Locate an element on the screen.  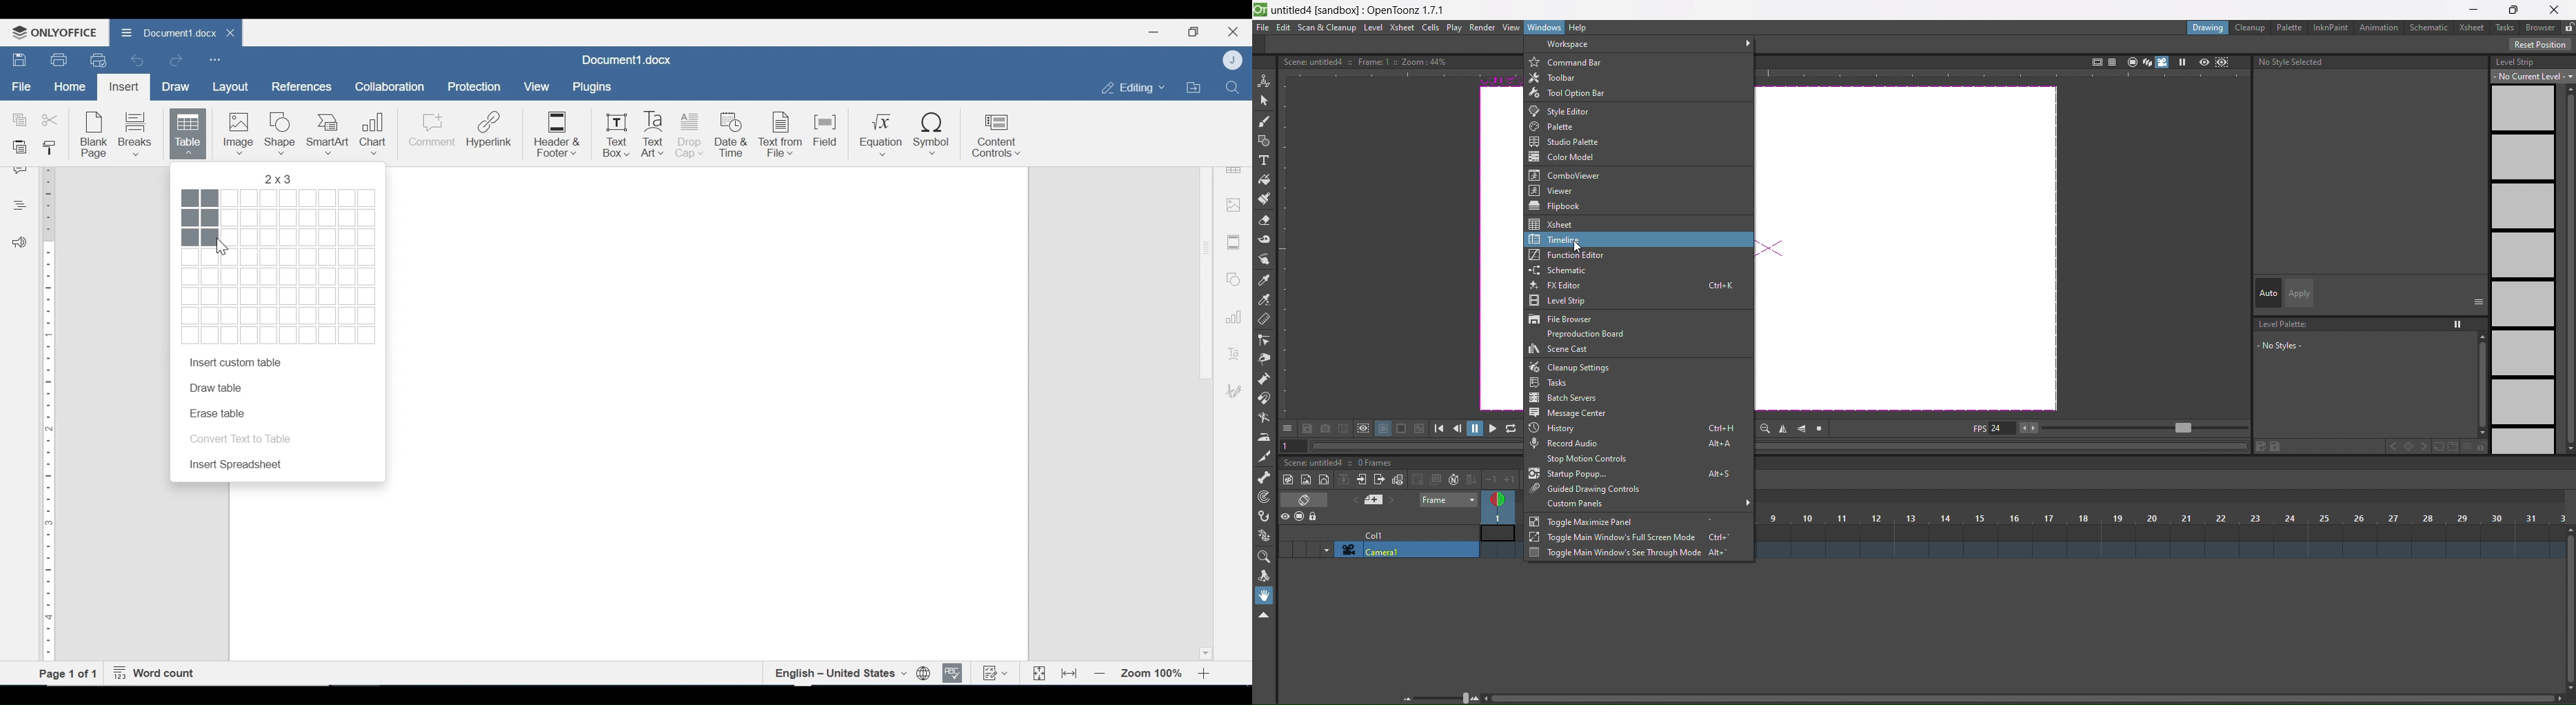
Redo is located at coordinates (176, 61).